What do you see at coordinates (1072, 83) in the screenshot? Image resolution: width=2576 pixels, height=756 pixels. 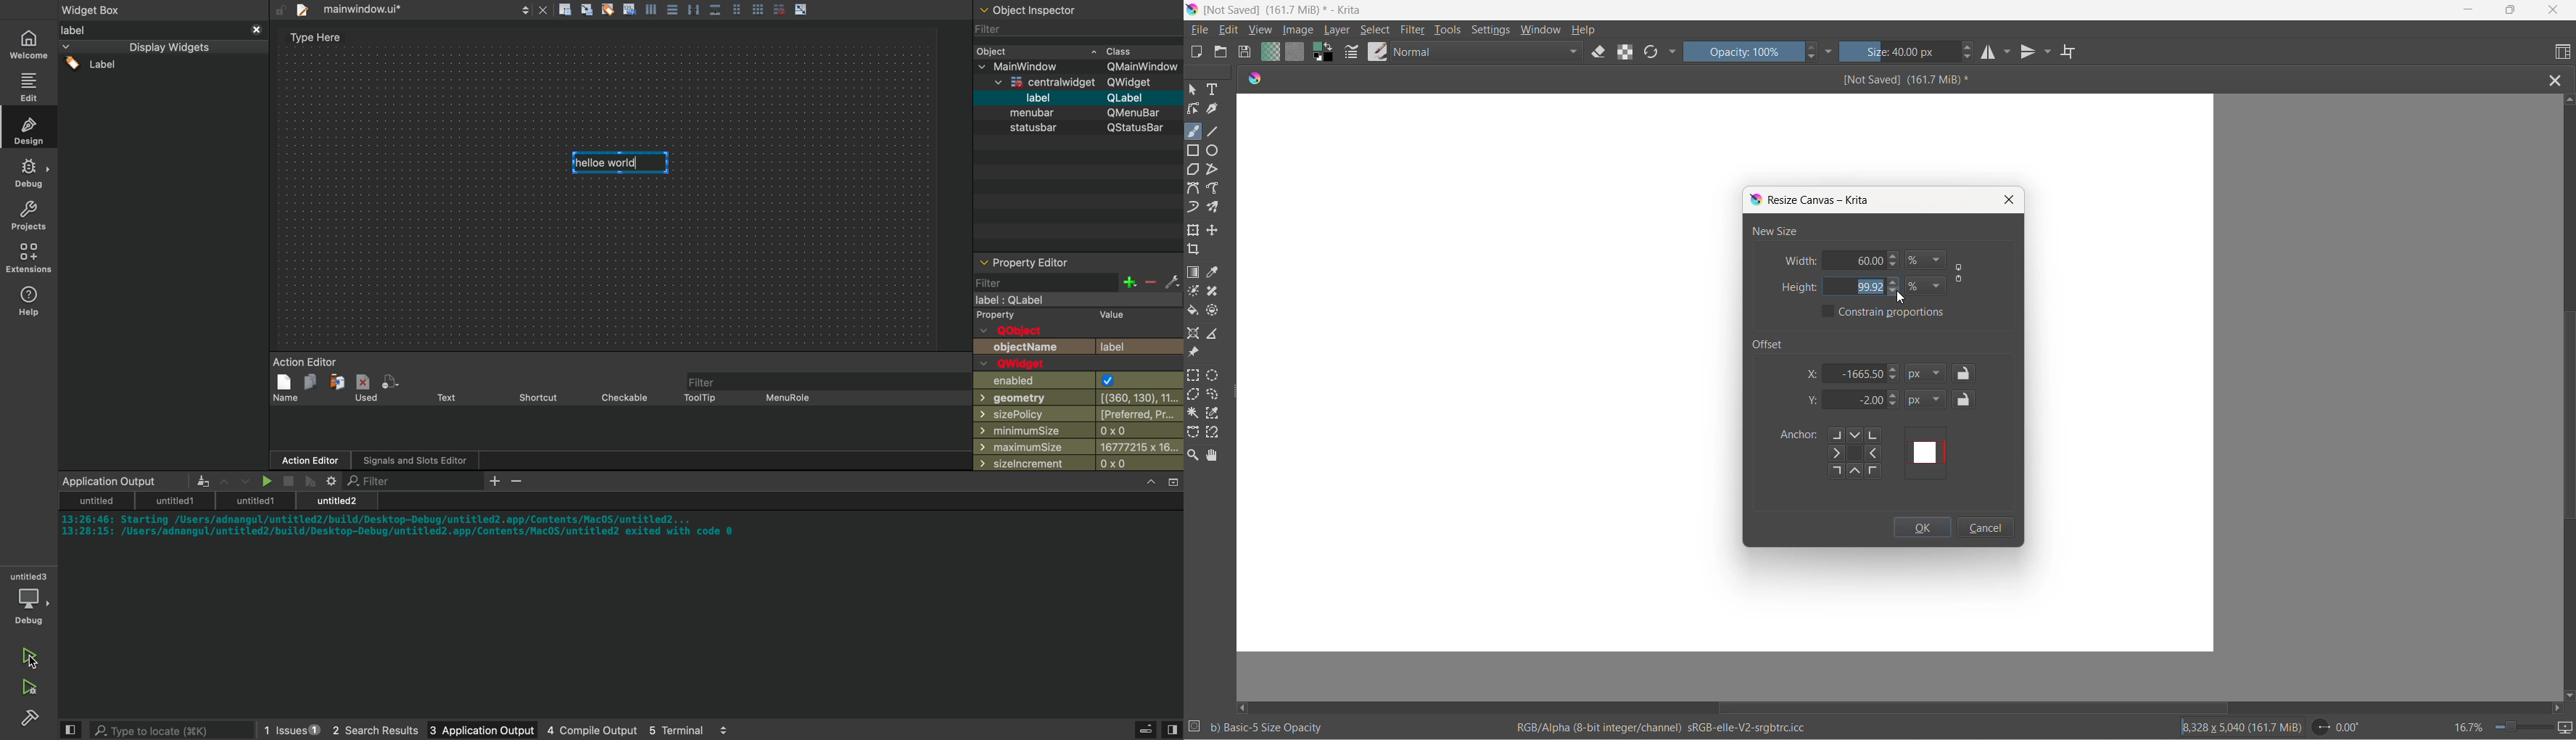 I see `` at bounding box center [1072, 83].